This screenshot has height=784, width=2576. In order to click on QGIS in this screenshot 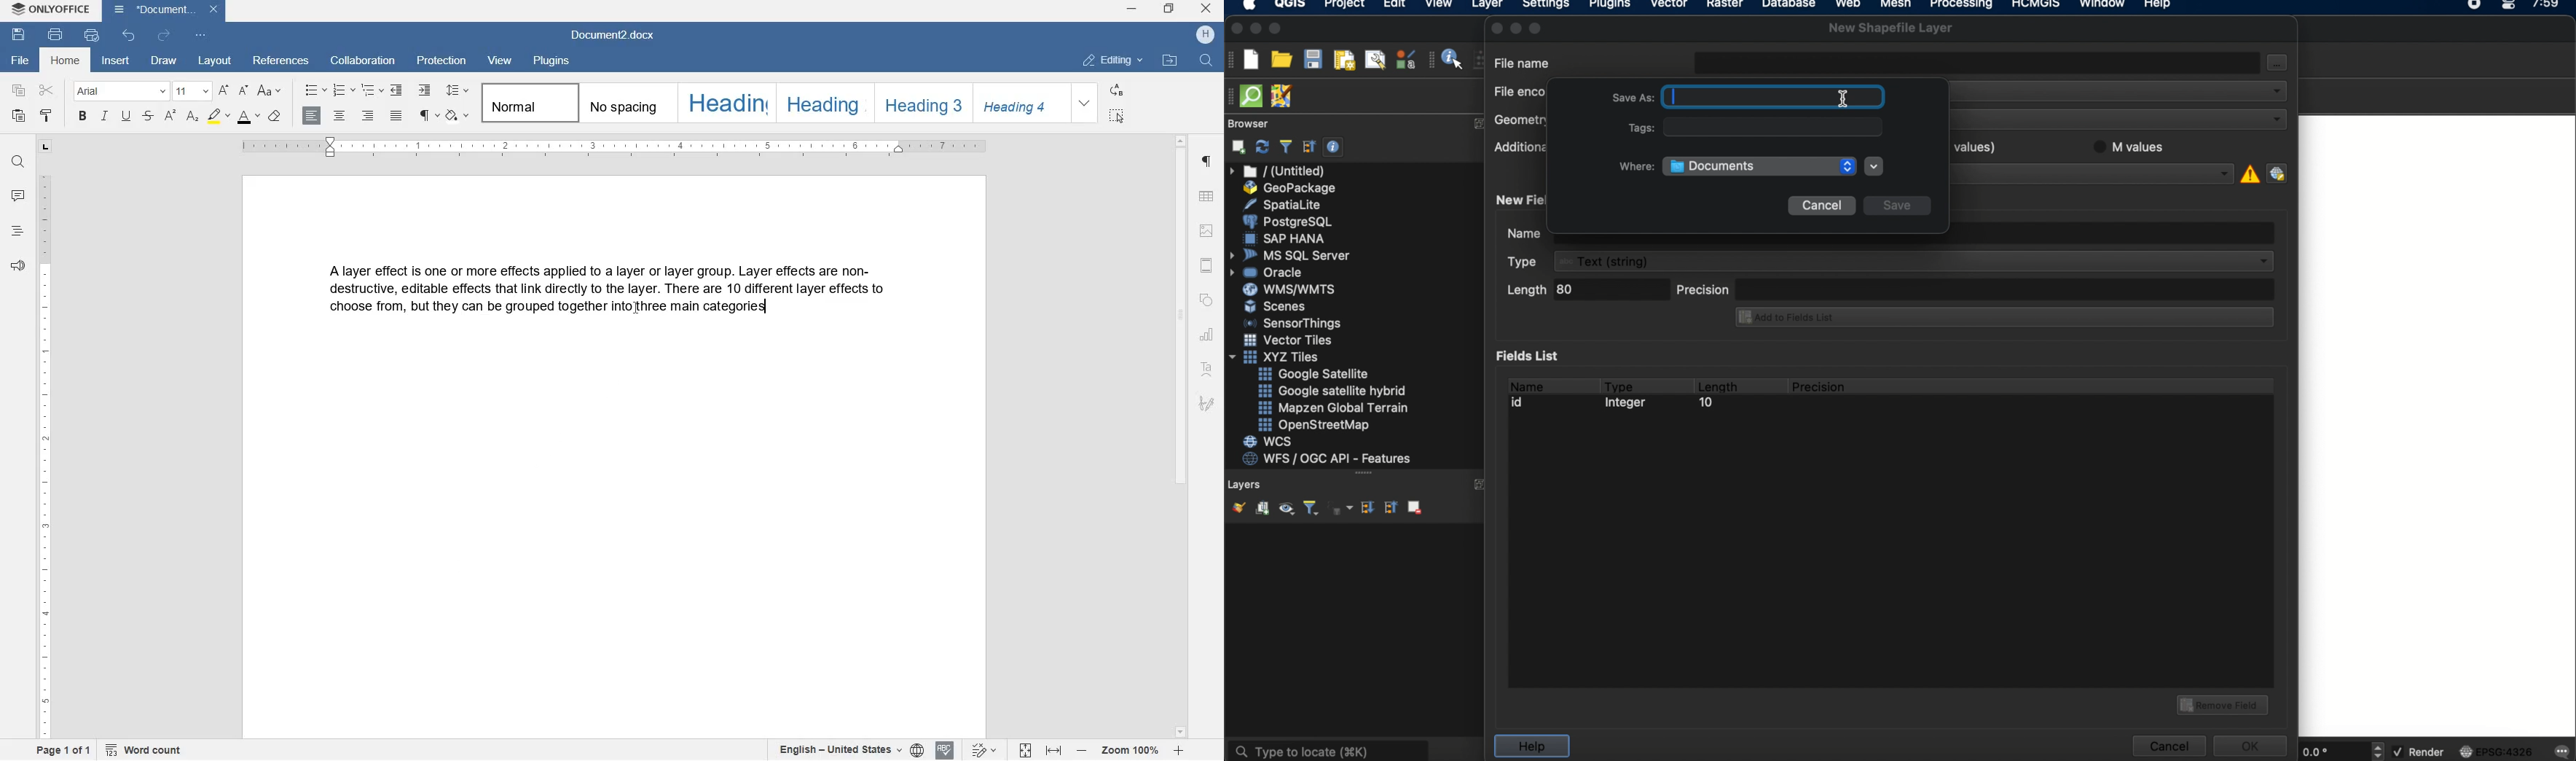, I will do `click(1291, 6)`.